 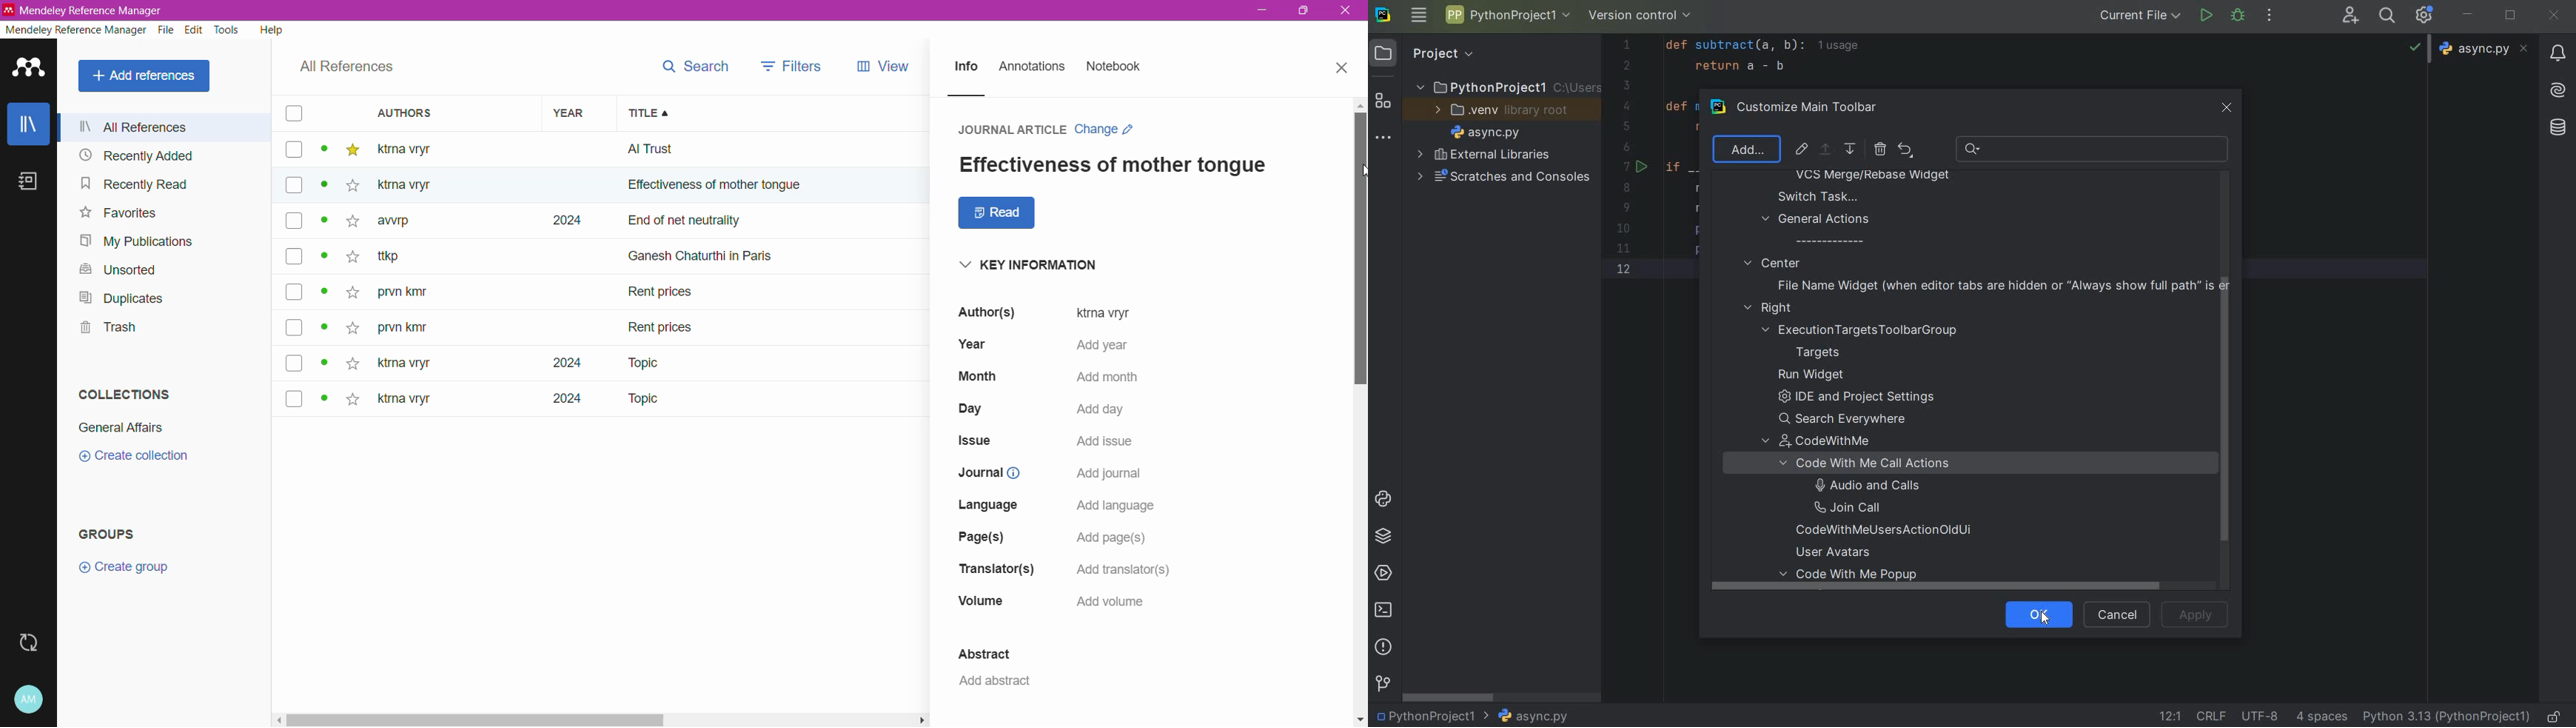 What do you see at coordinates (2469, 16) in the screenshot?
I see `MINIMIZE` at bounding box center [2469, 16].